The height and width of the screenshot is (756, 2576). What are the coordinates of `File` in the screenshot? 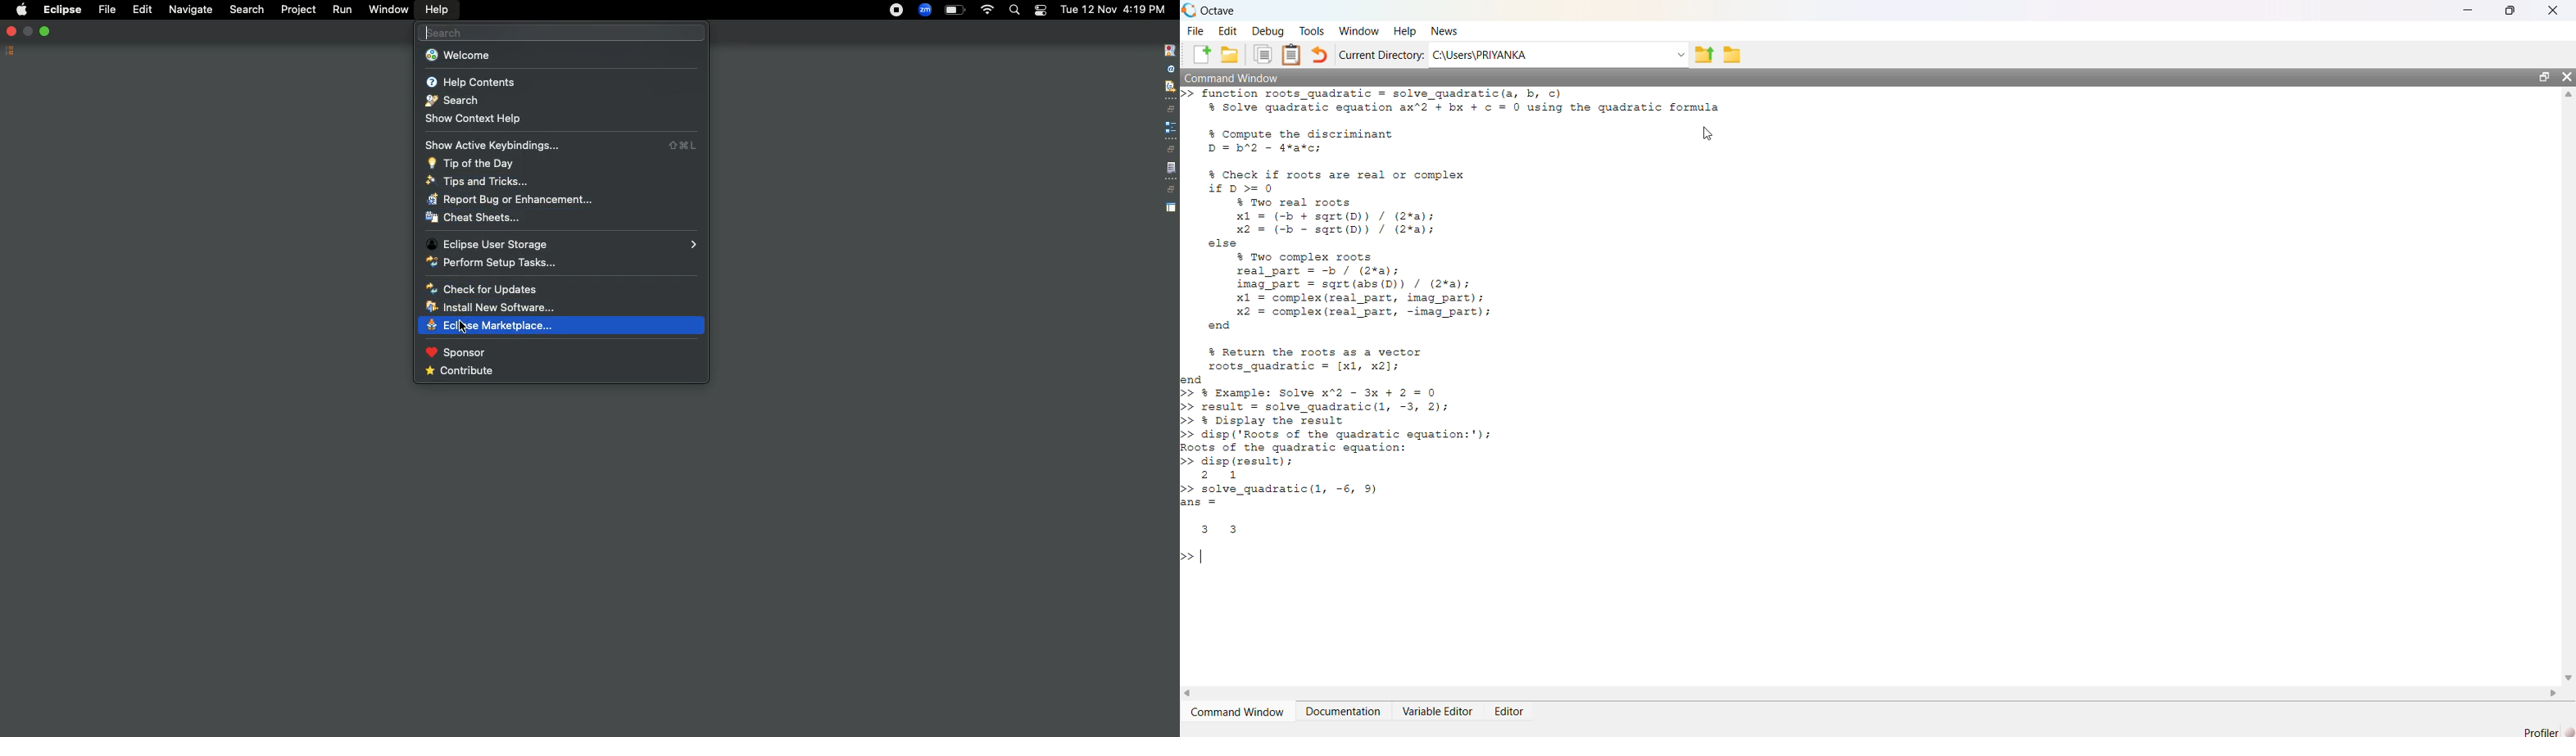 It's located at (1196, 30).